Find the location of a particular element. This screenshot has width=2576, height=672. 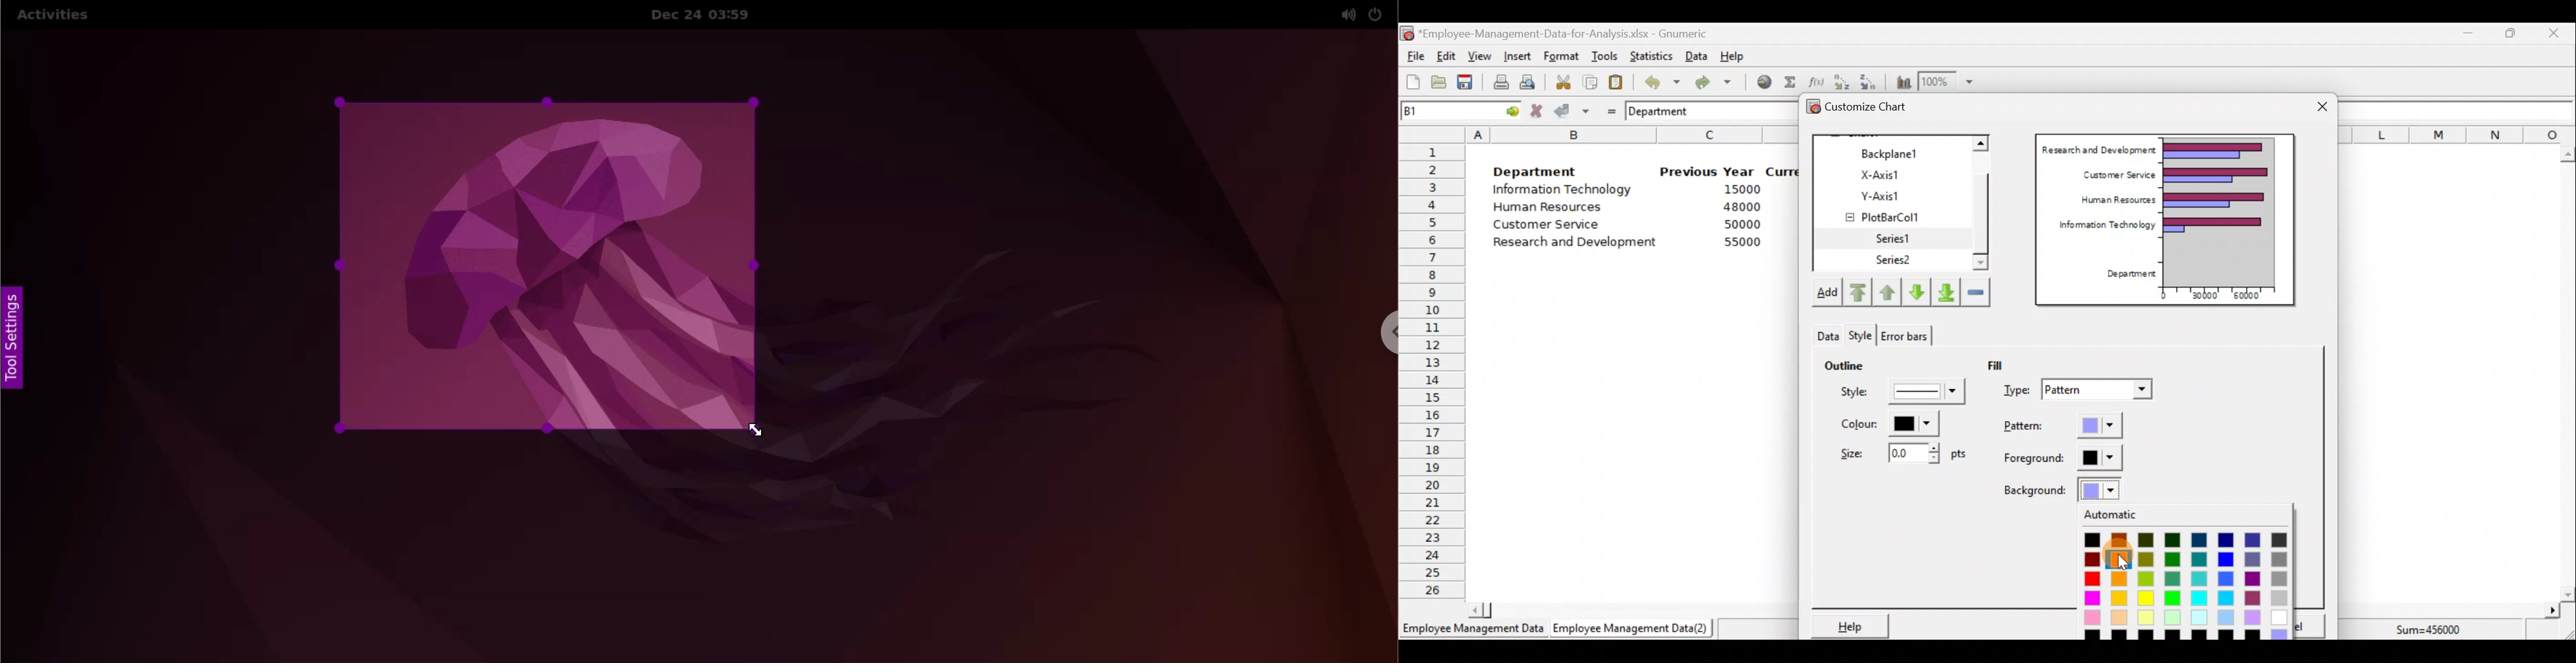

Sum=456000 is located at coordinates (2435, 632).